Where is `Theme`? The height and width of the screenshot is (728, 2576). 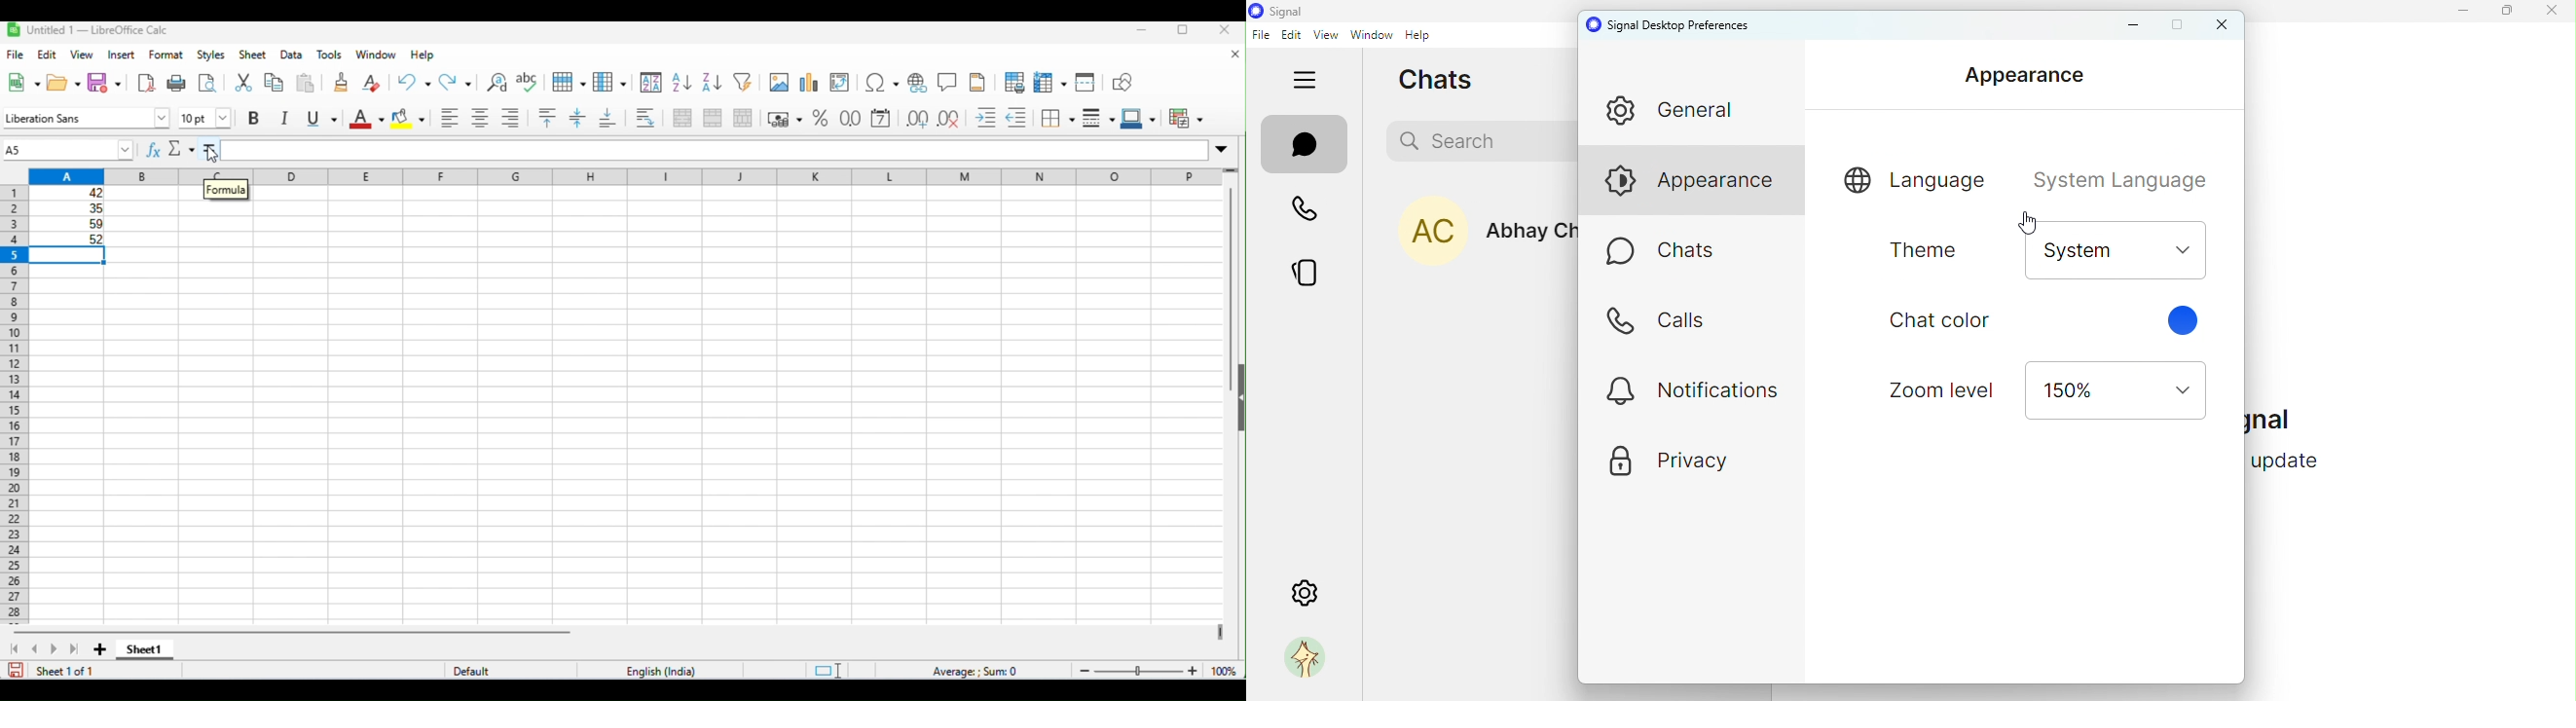 Theme is located at coordinates (1920, 256).